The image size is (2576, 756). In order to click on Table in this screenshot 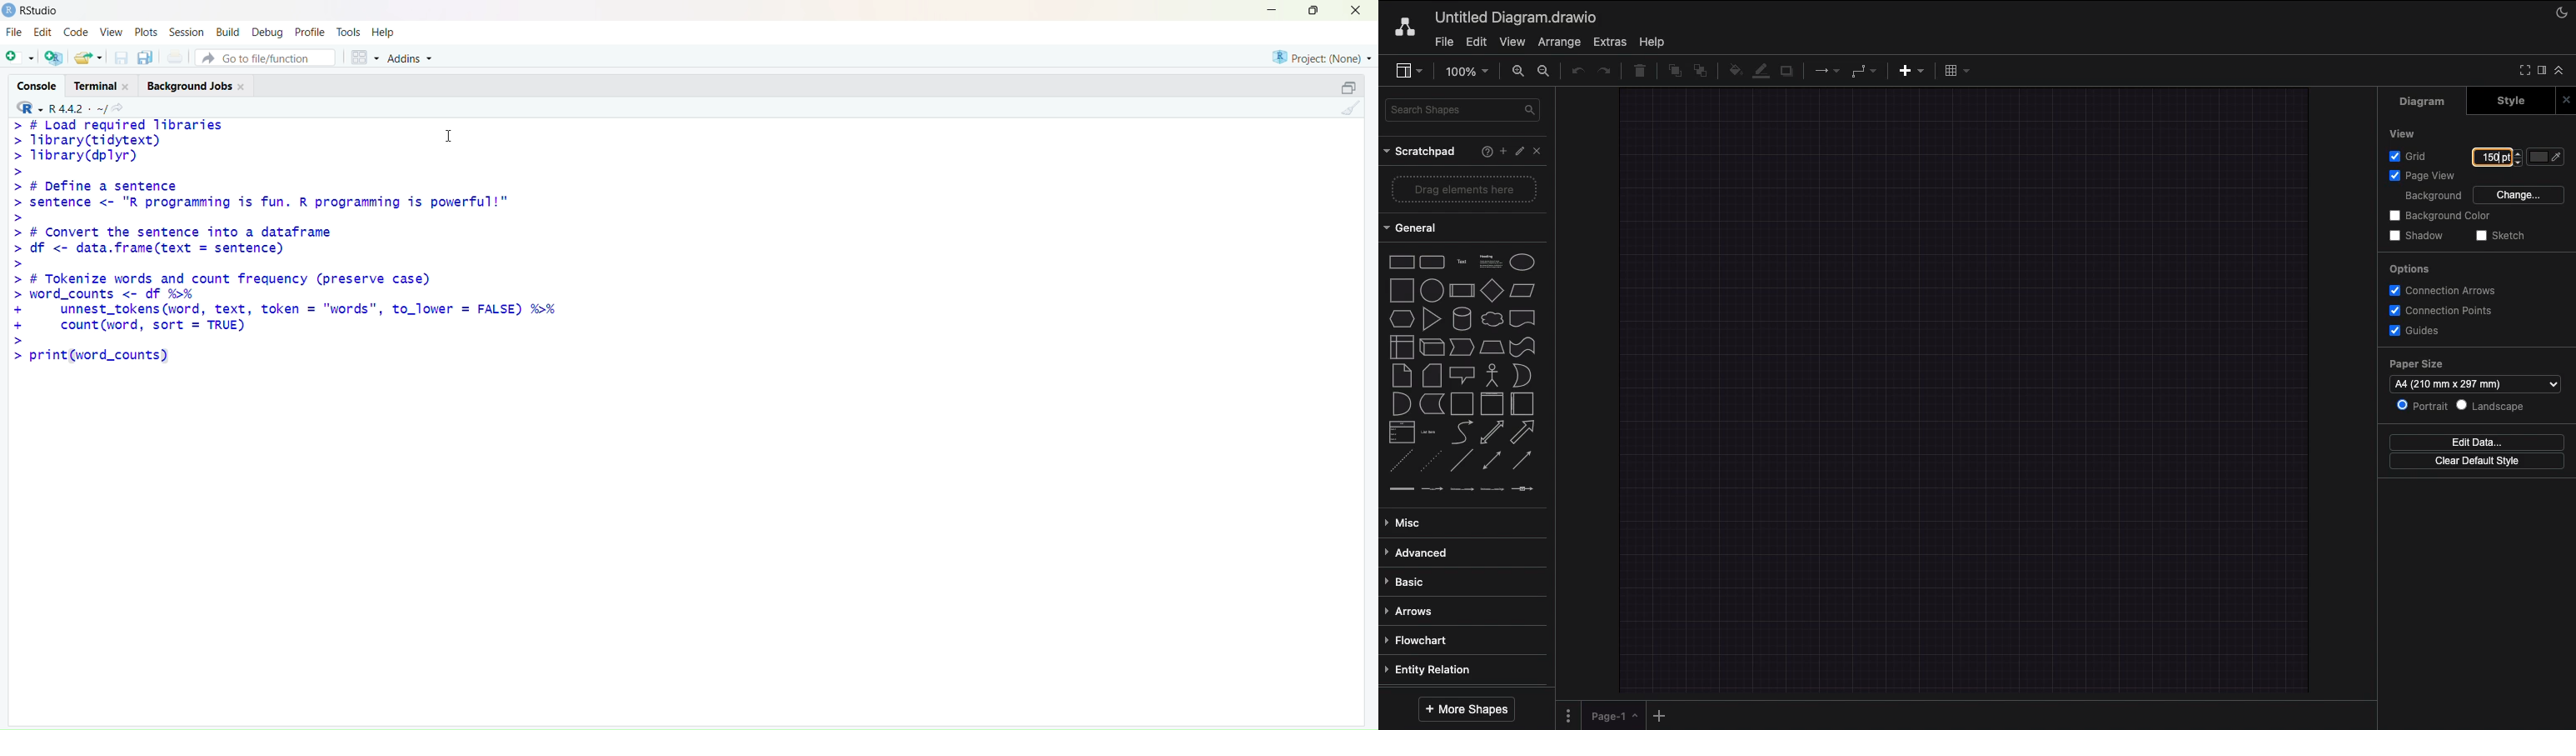, I will do `click(1958, 70)`.